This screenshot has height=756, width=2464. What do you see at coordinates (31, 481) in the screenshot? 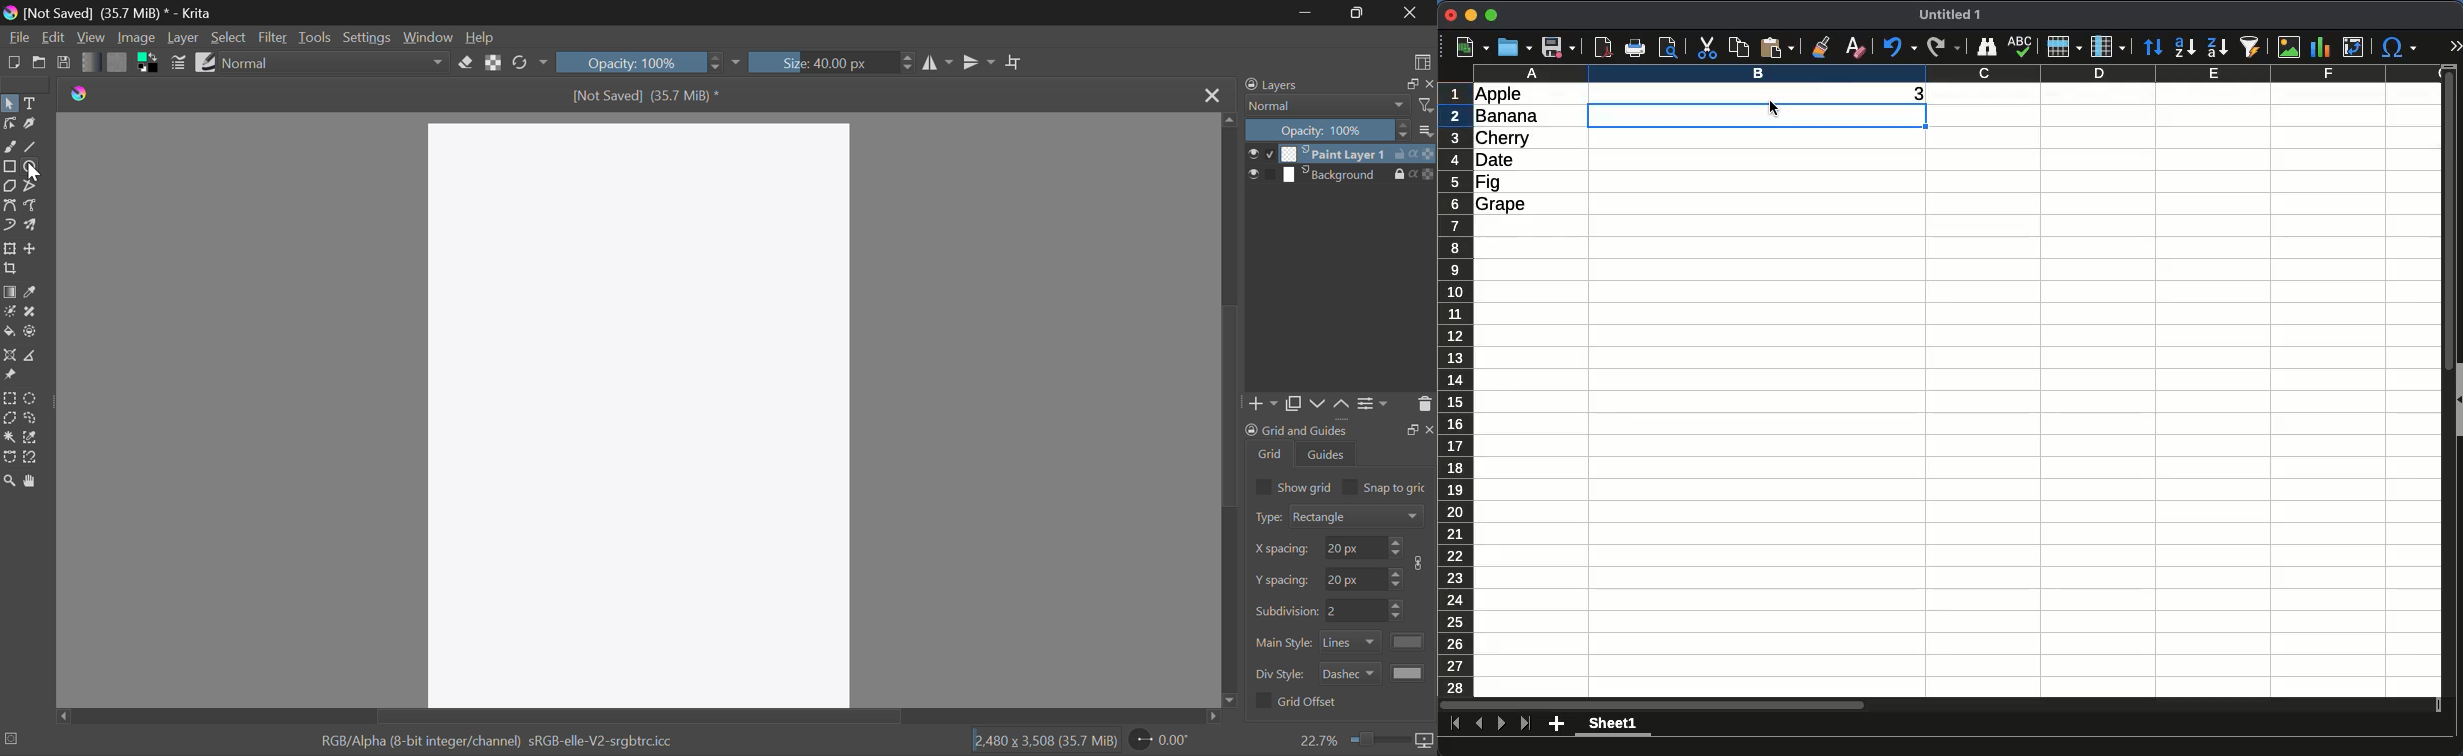
I see `Pan` at bounding box center [31, 481].